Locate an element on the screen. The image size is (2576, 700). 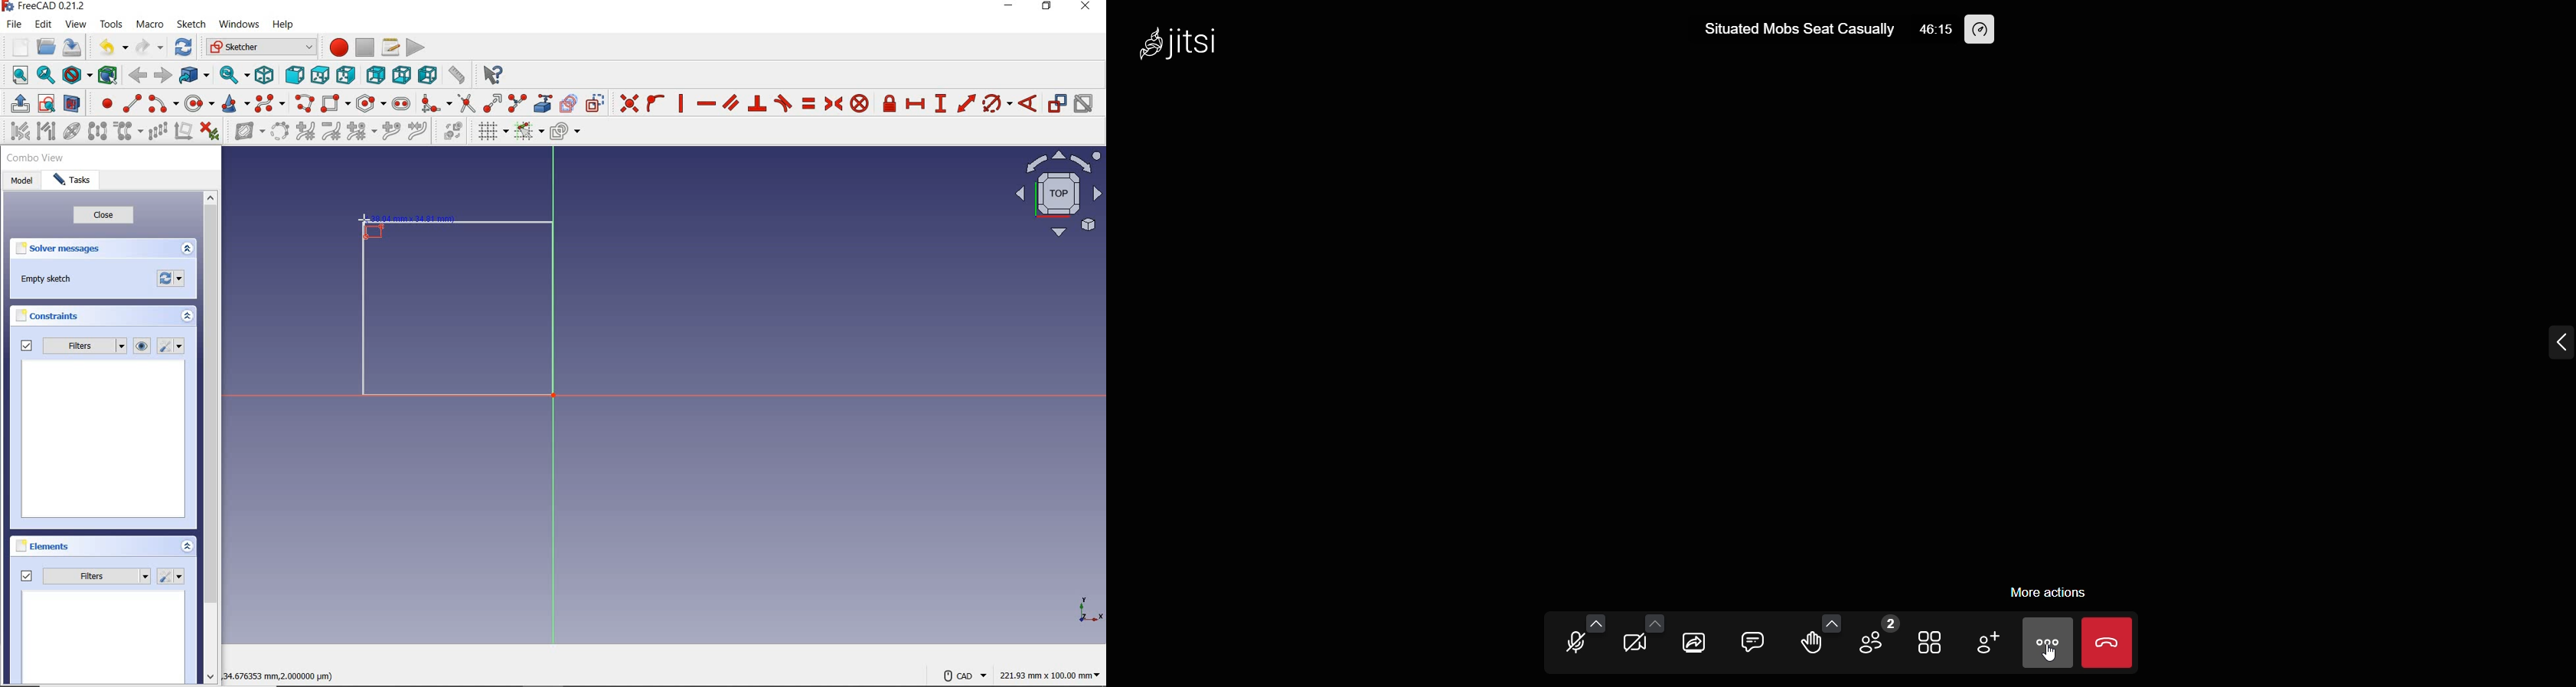
combo view is located at coordinates (36, 160).